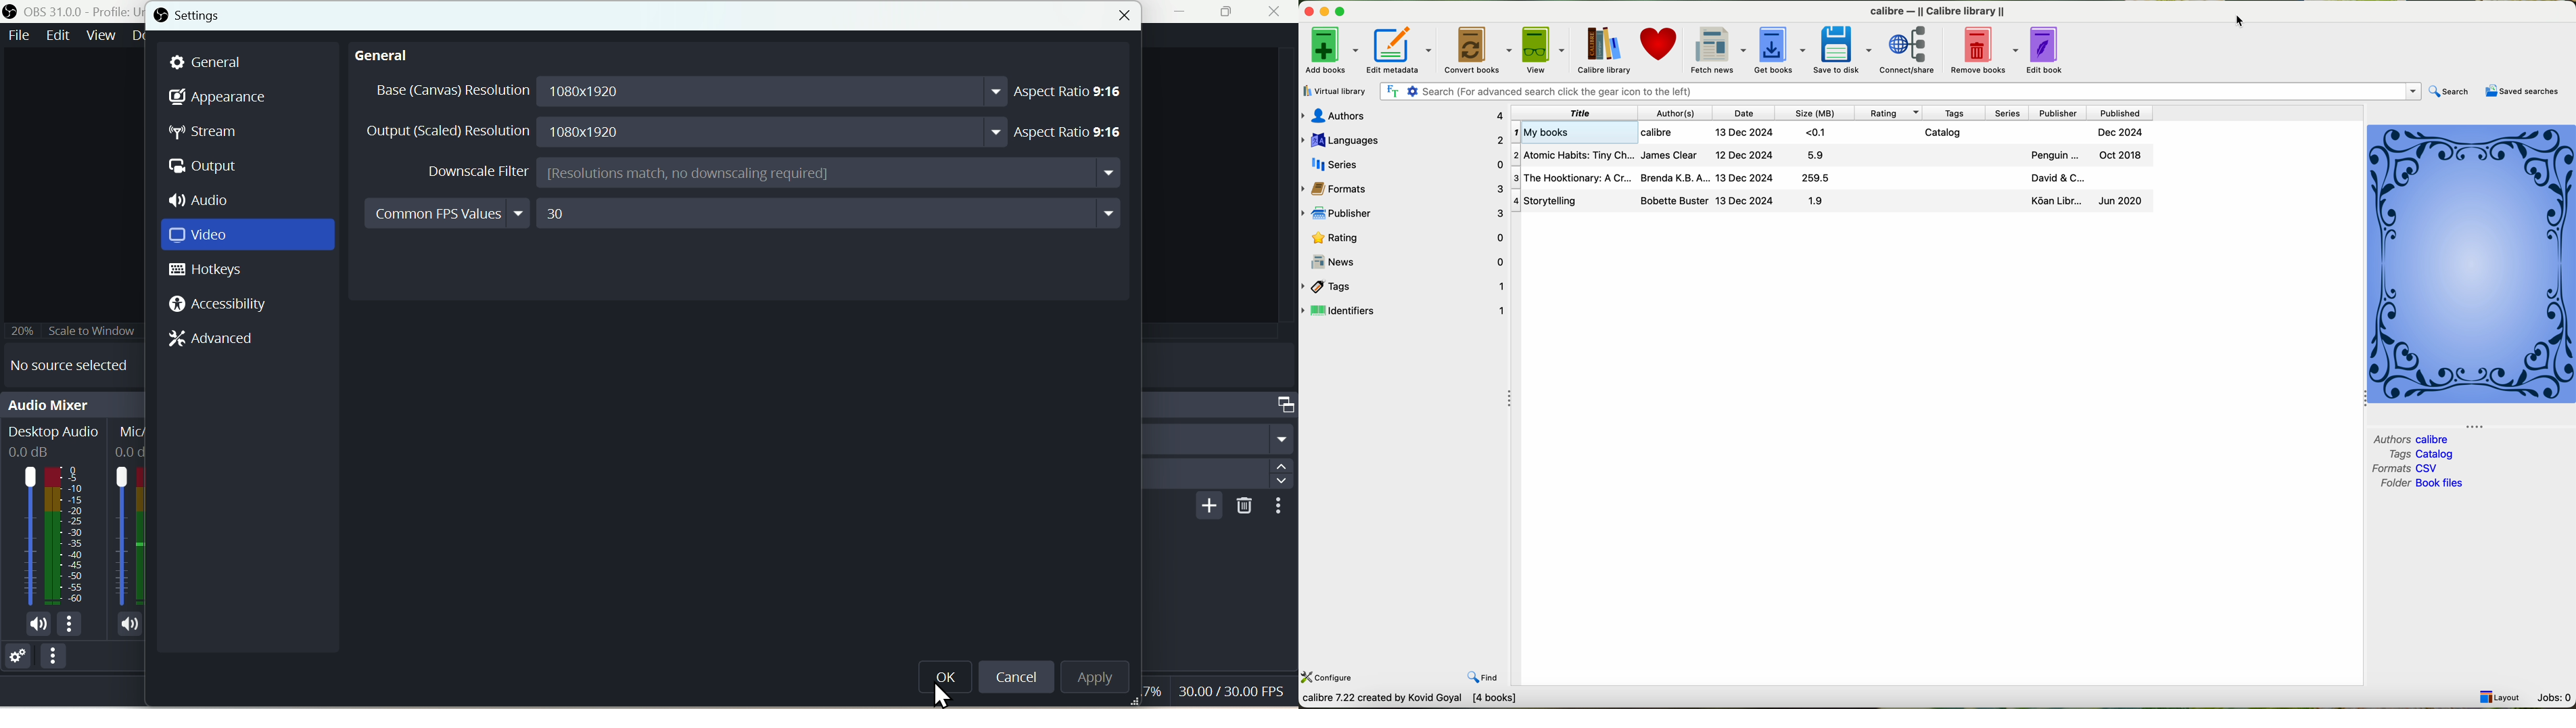 The height and width of the screenshot is (728, 2576). What do you see at coordinates (685, 92) in the screenshot?
I see `Base resolution` at bounding box center [685, 92].